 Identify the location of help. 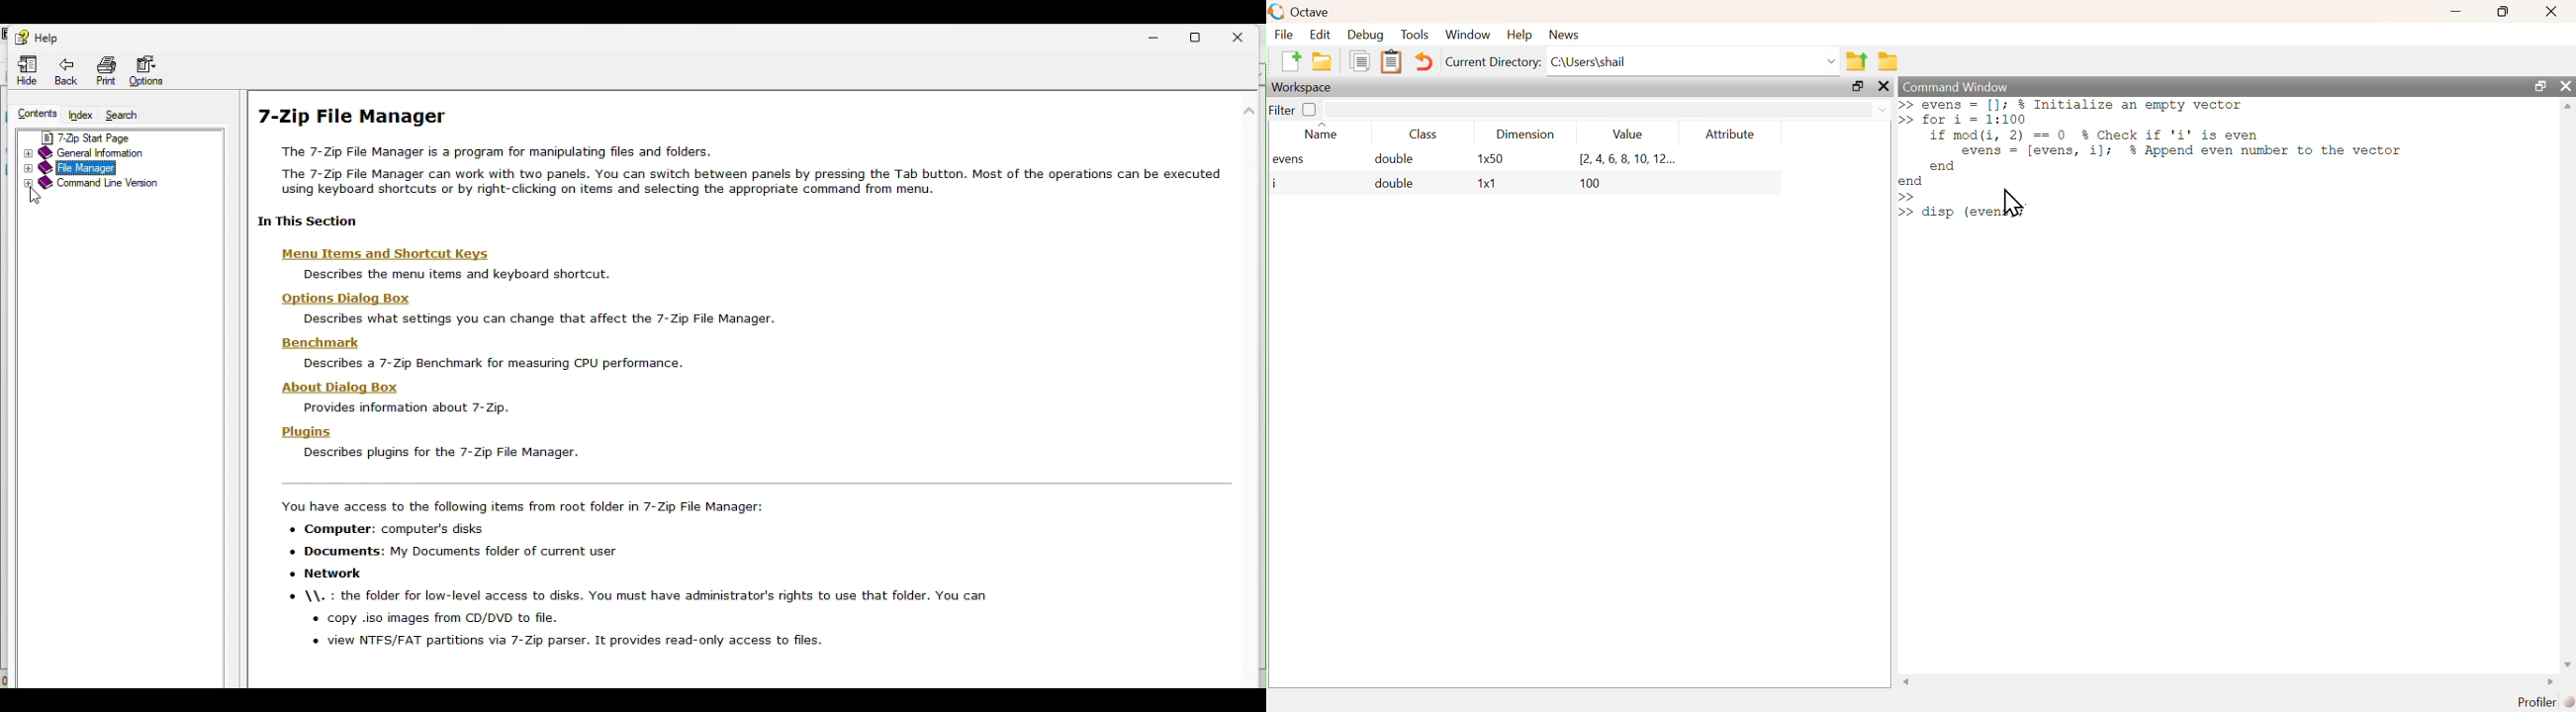
(1519, 33).